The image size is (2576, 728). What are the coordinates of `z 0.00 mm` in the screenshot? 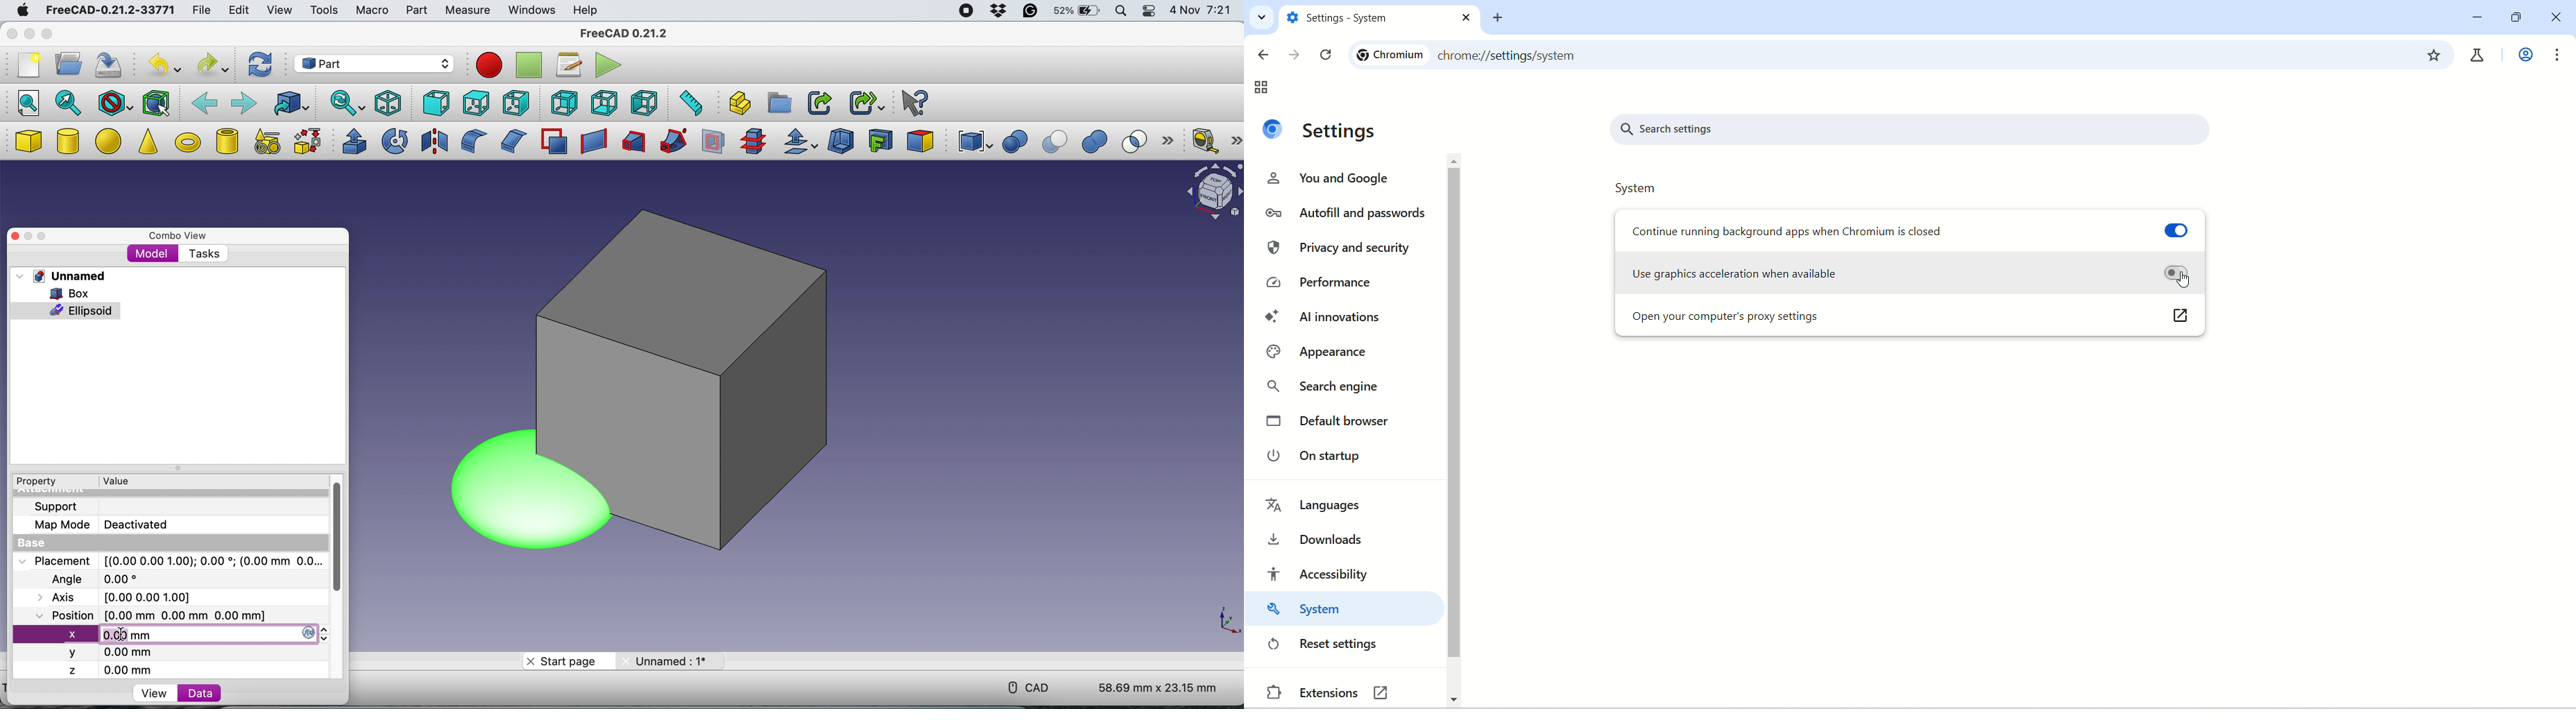 It's located at (116, 670).